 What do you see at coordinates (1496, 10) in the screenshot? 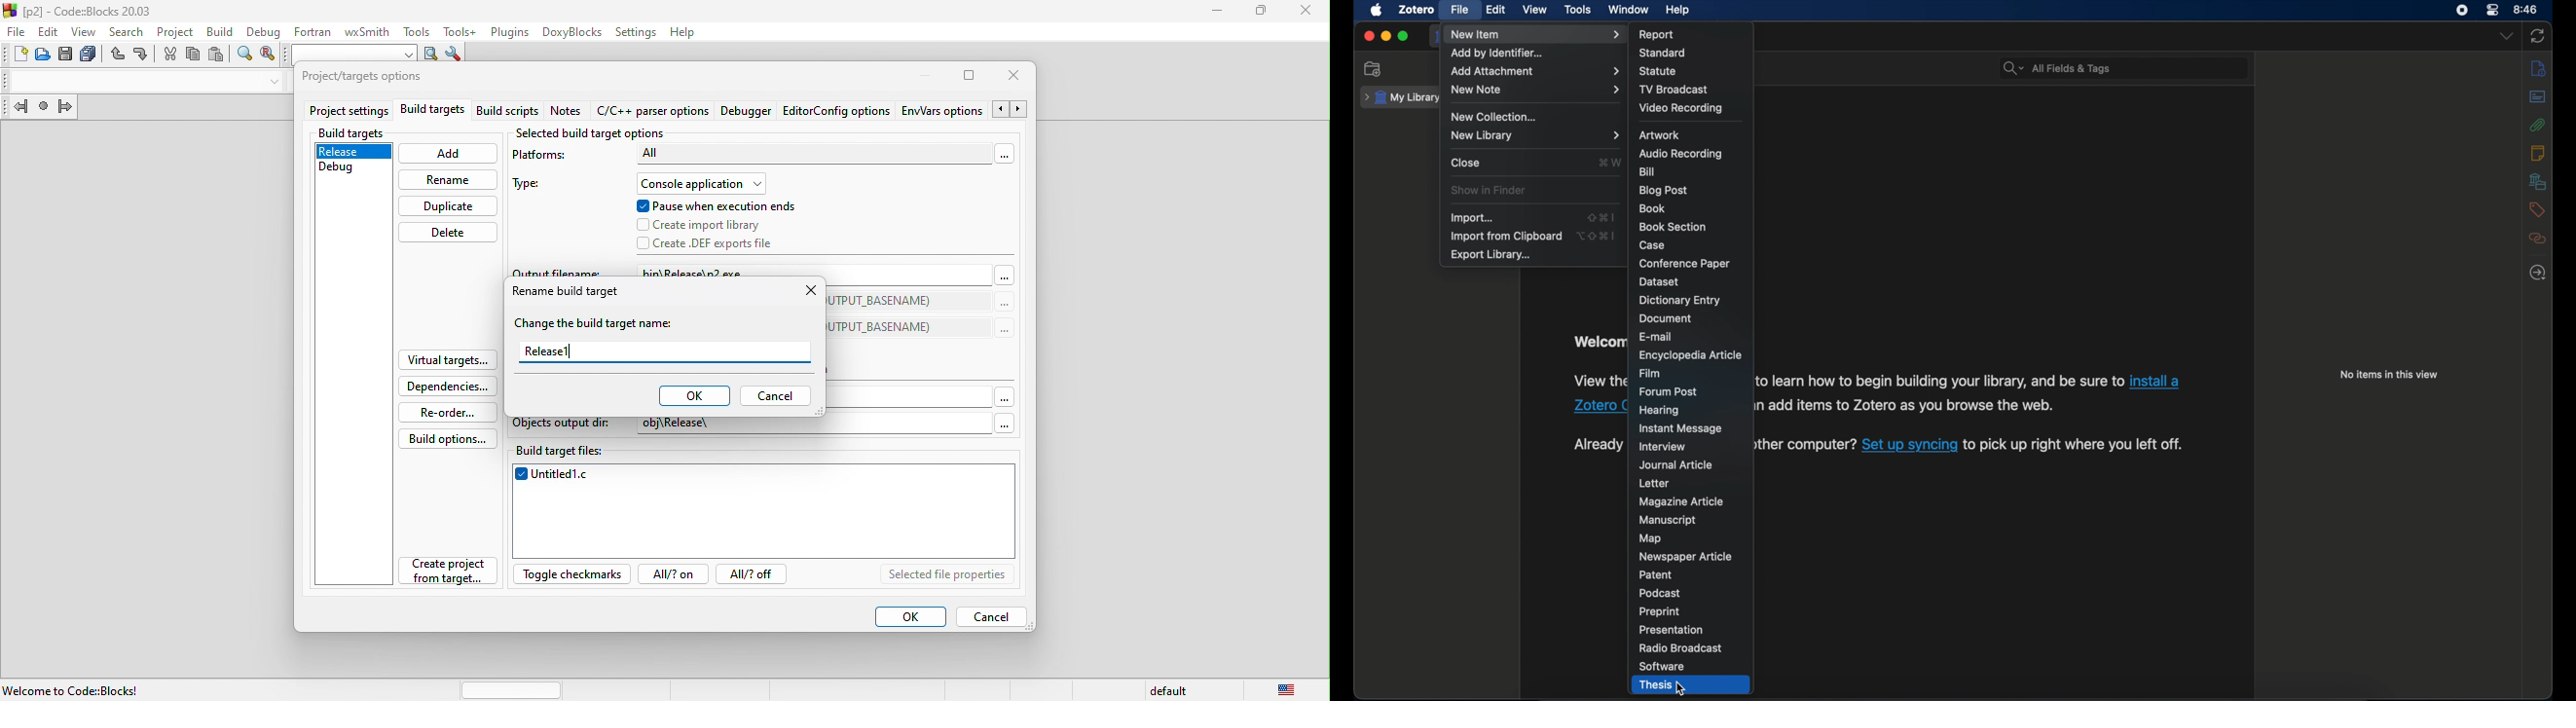
I see `edit` at bounding box center [1496, 10].